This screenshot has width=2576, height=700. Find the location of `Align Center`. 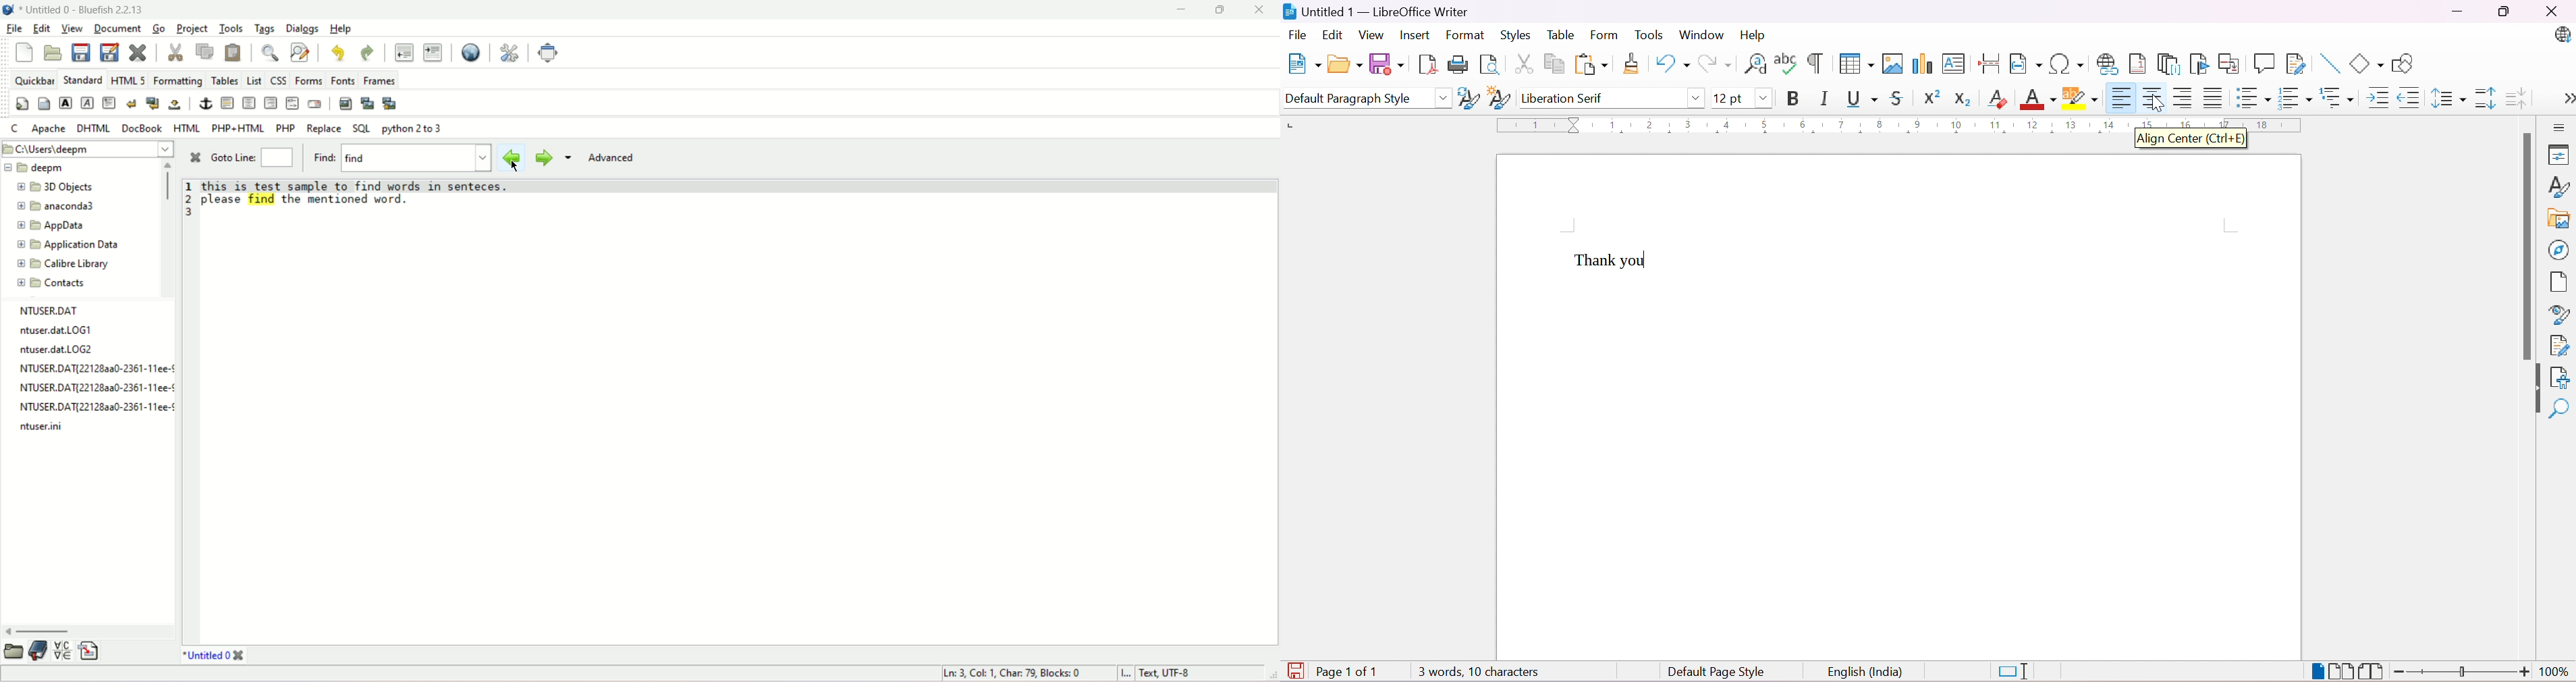

Align Center is located at coordinates (2150, 97).